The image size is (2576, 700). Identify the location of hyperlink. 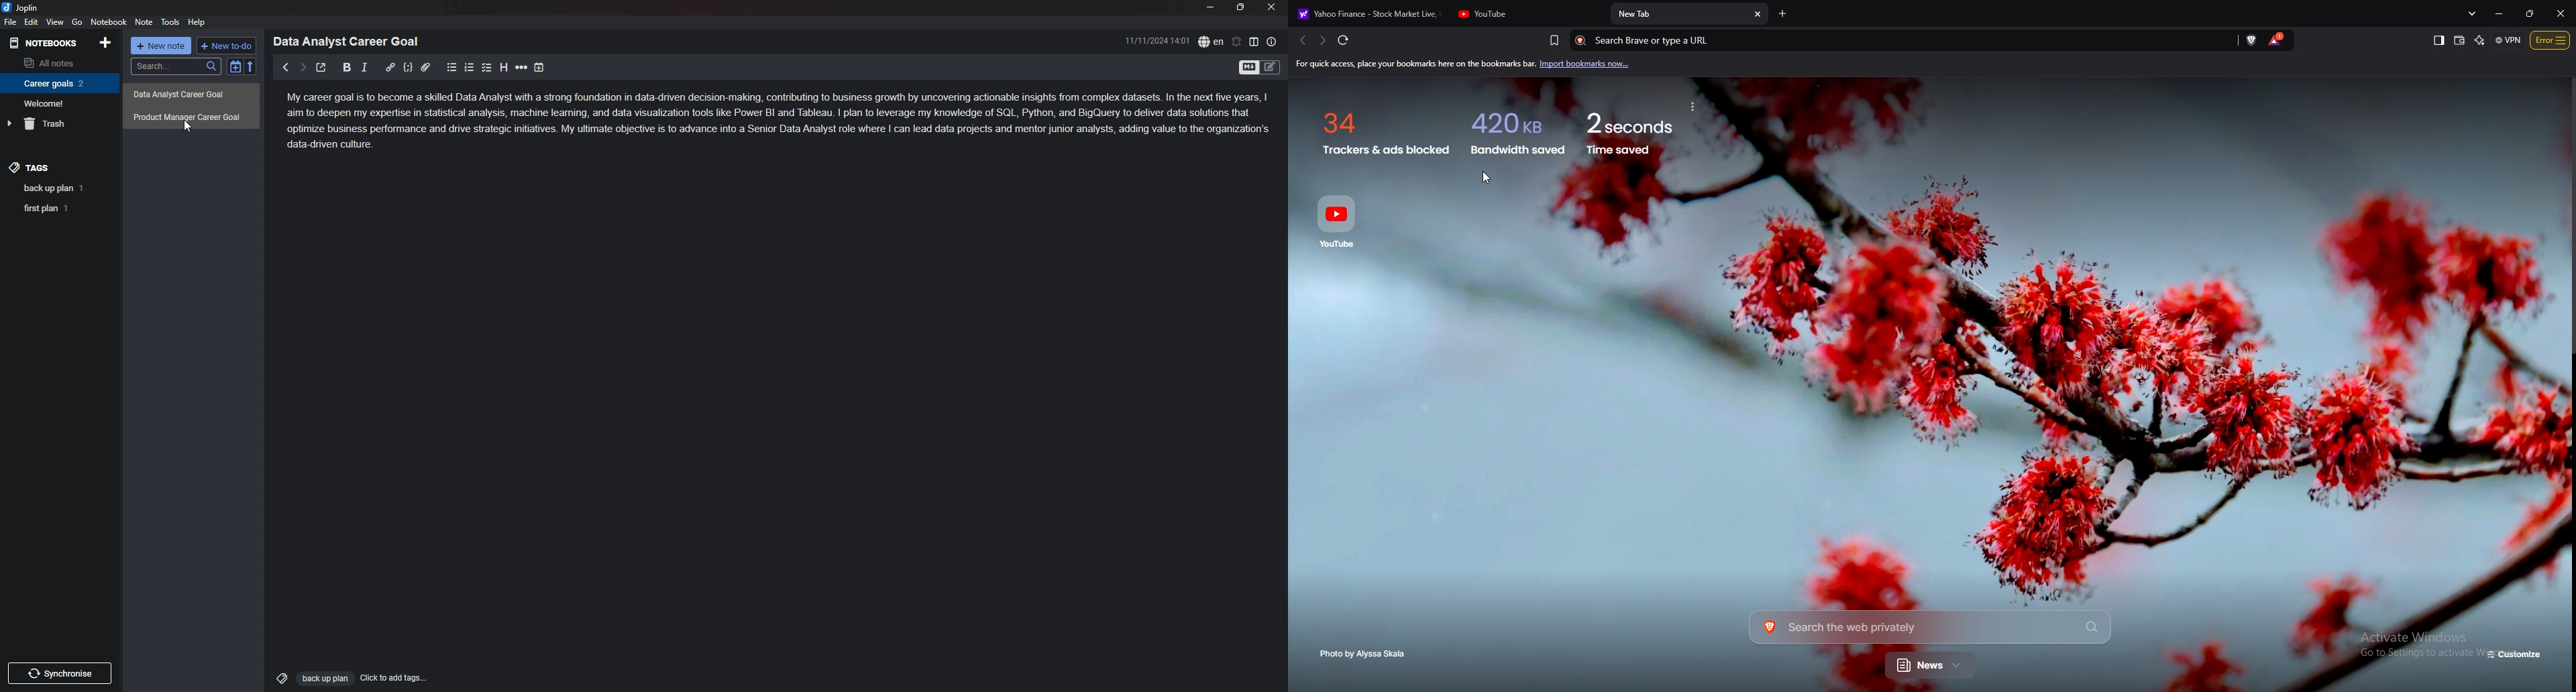
(390, 68).